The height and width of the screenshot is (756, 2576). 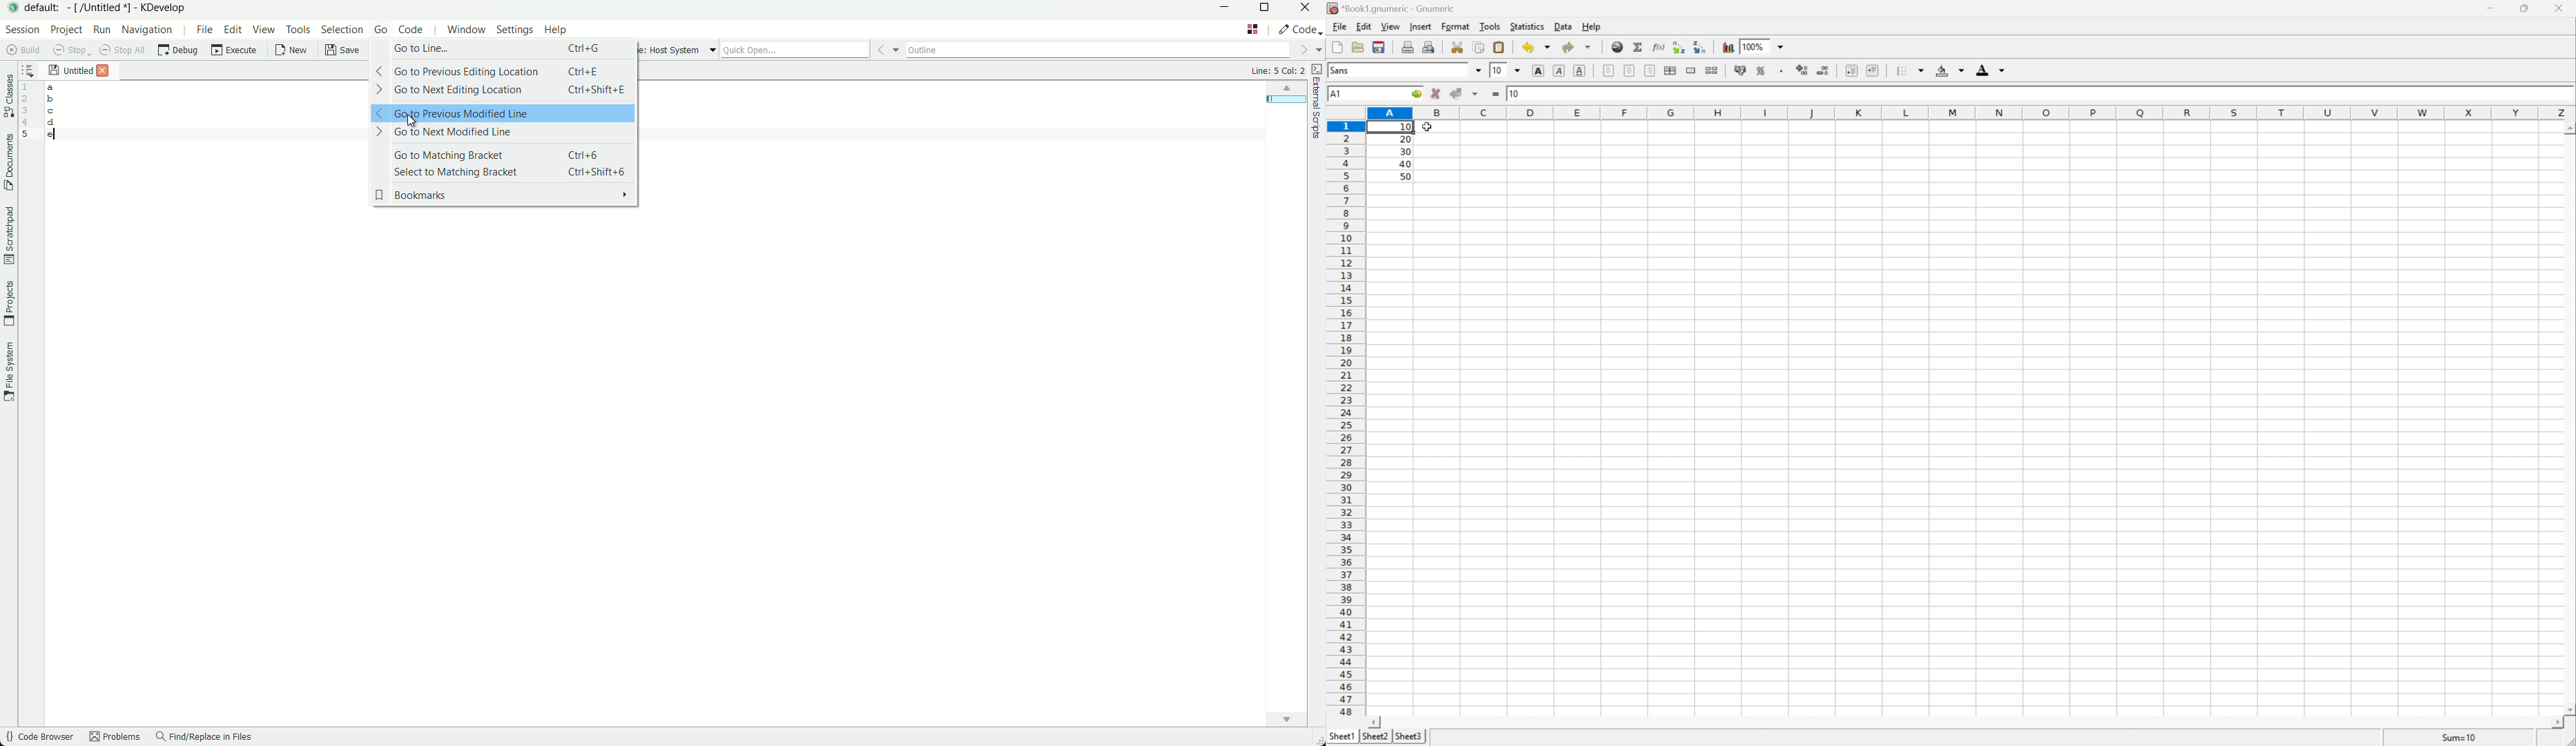 What do you see at coordinates (1419, 26) in the screenshot?
I see `Insert` at bounding box center [1419, 26].